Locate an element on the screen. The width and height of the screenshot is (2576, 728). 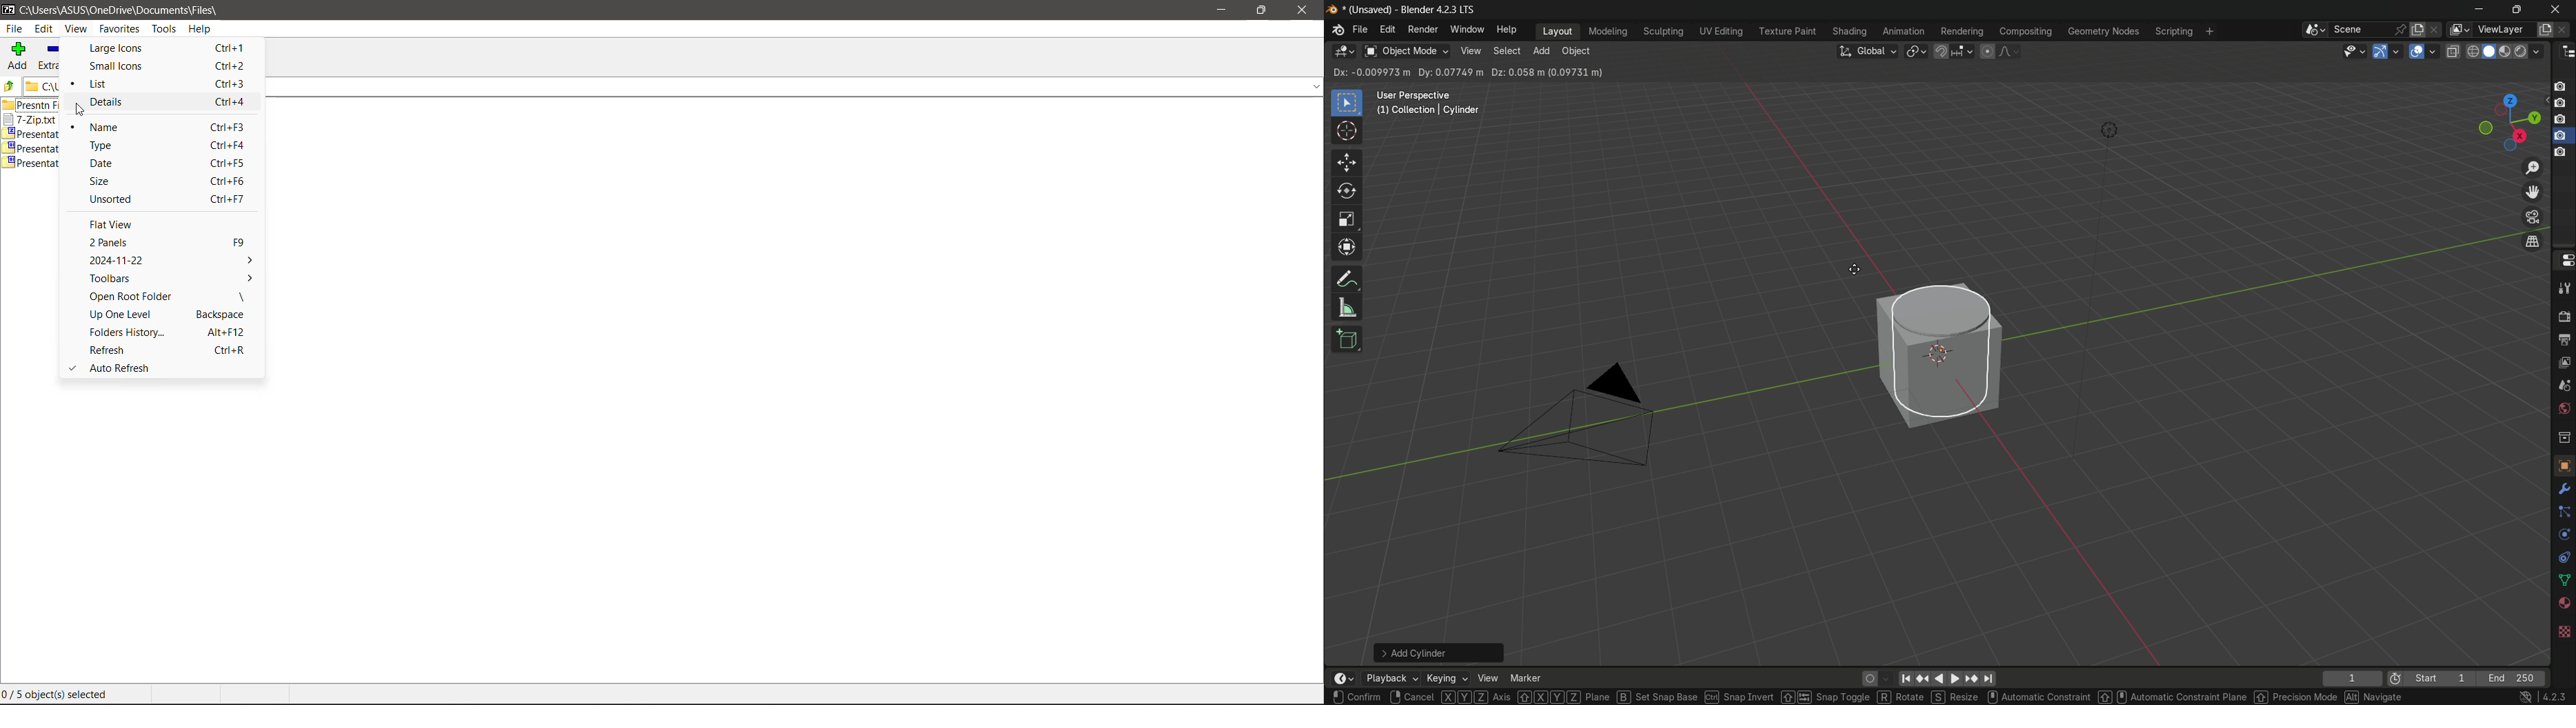
playback is located at coordinates (1391, 680).